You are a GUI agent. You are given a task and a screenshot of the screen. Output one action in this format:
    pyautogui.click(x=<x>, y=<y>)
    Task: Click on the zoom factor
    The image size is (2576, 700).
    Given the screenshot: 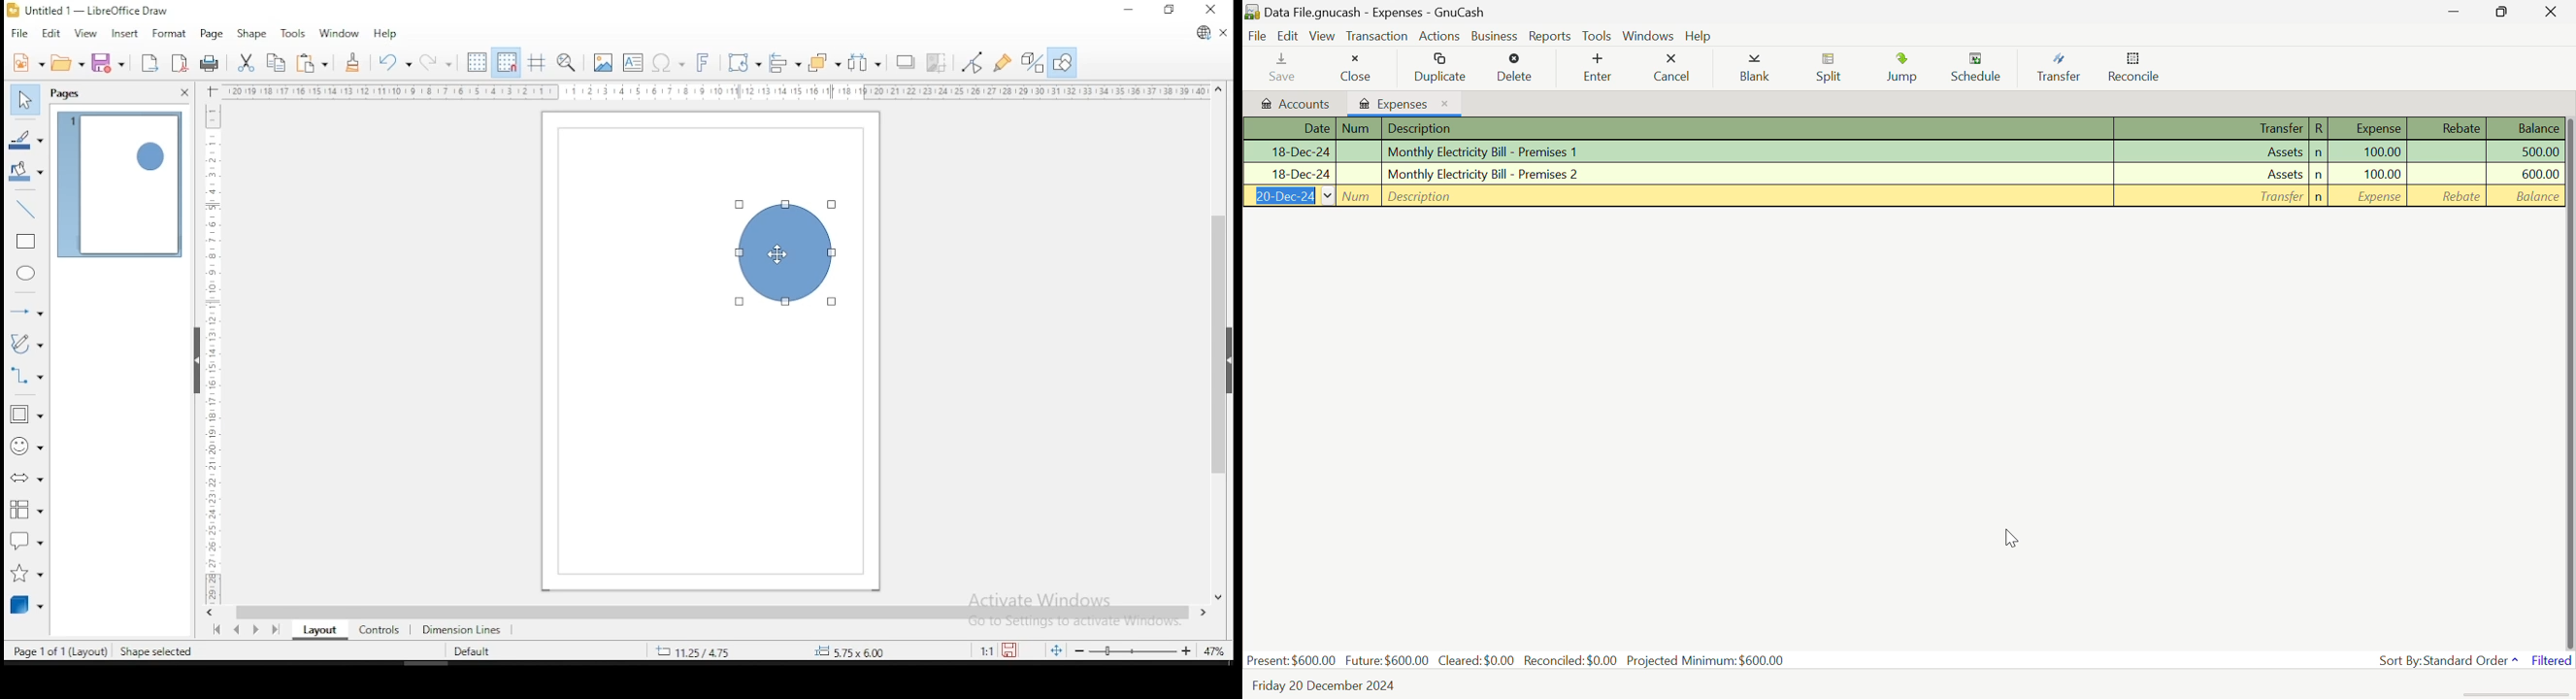 What is the action you would take?
    pyautogui.click(x=899, y=650)
    